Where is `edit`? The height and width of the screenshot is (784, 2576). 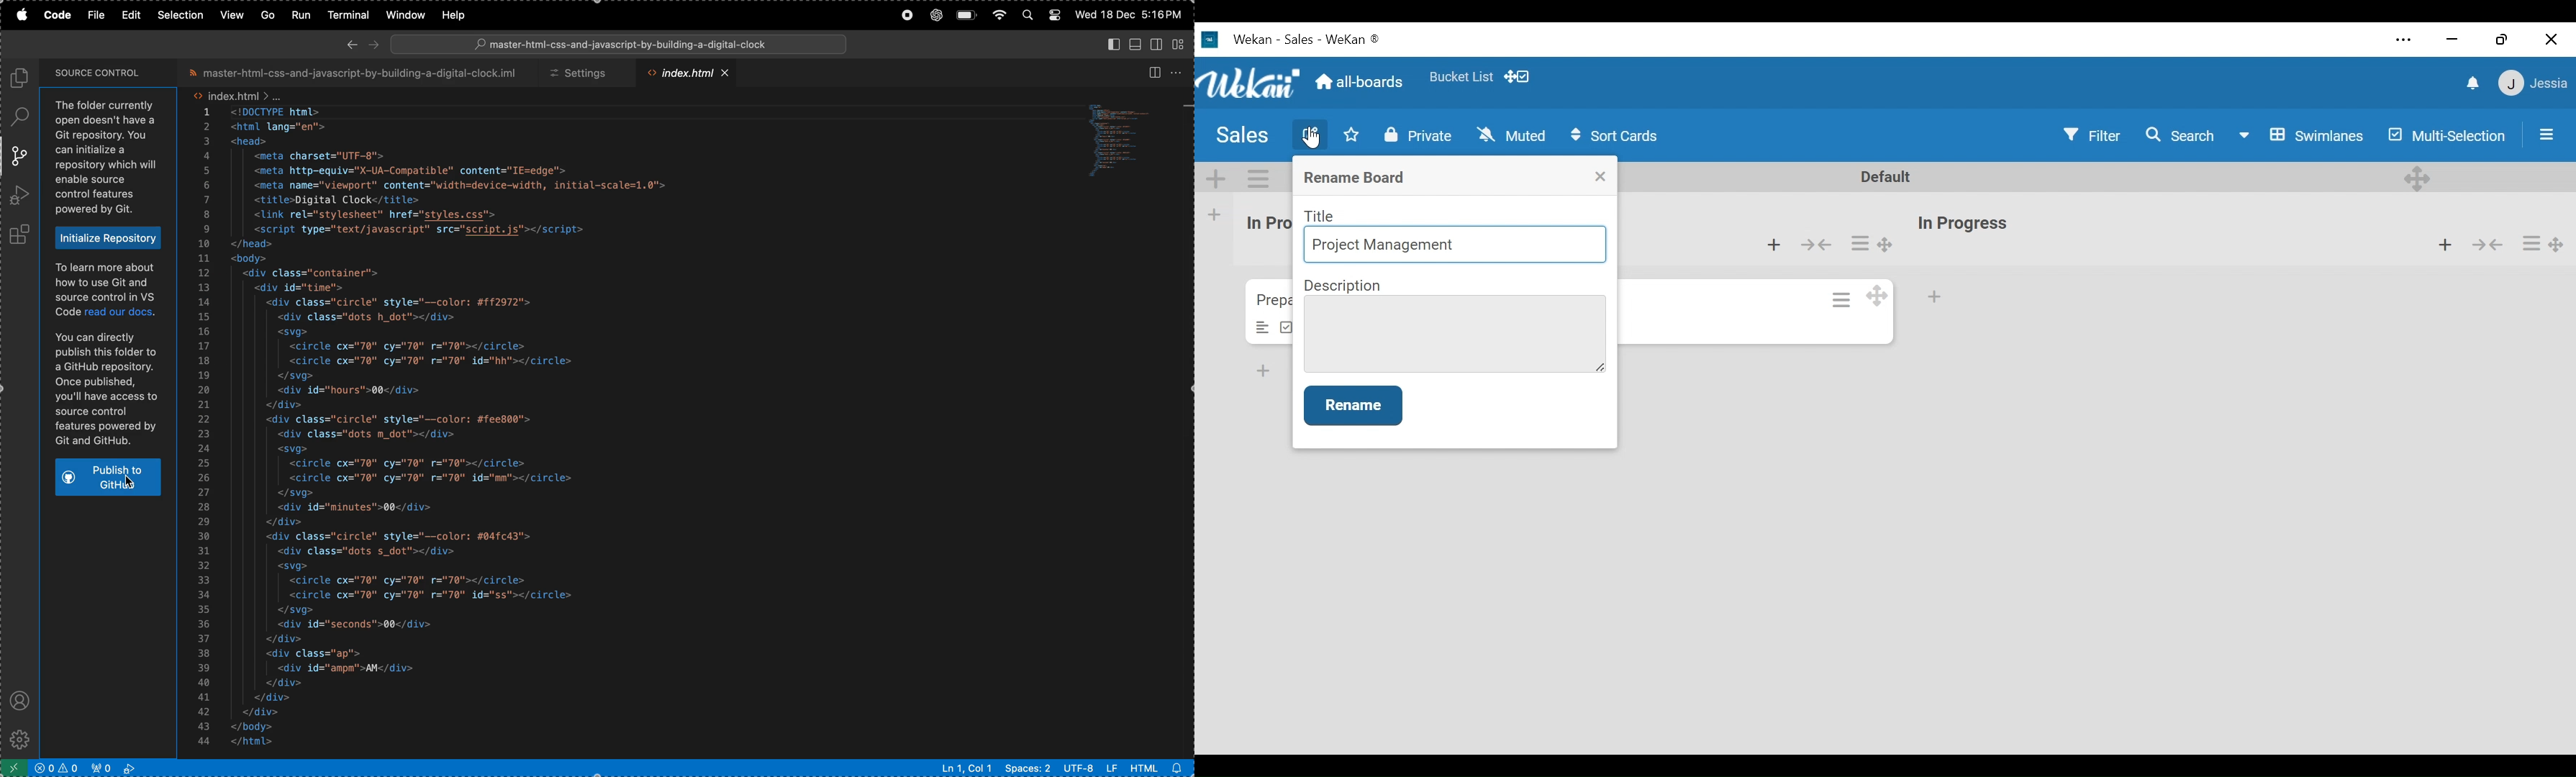 edit is located at coordinates (133, 15).